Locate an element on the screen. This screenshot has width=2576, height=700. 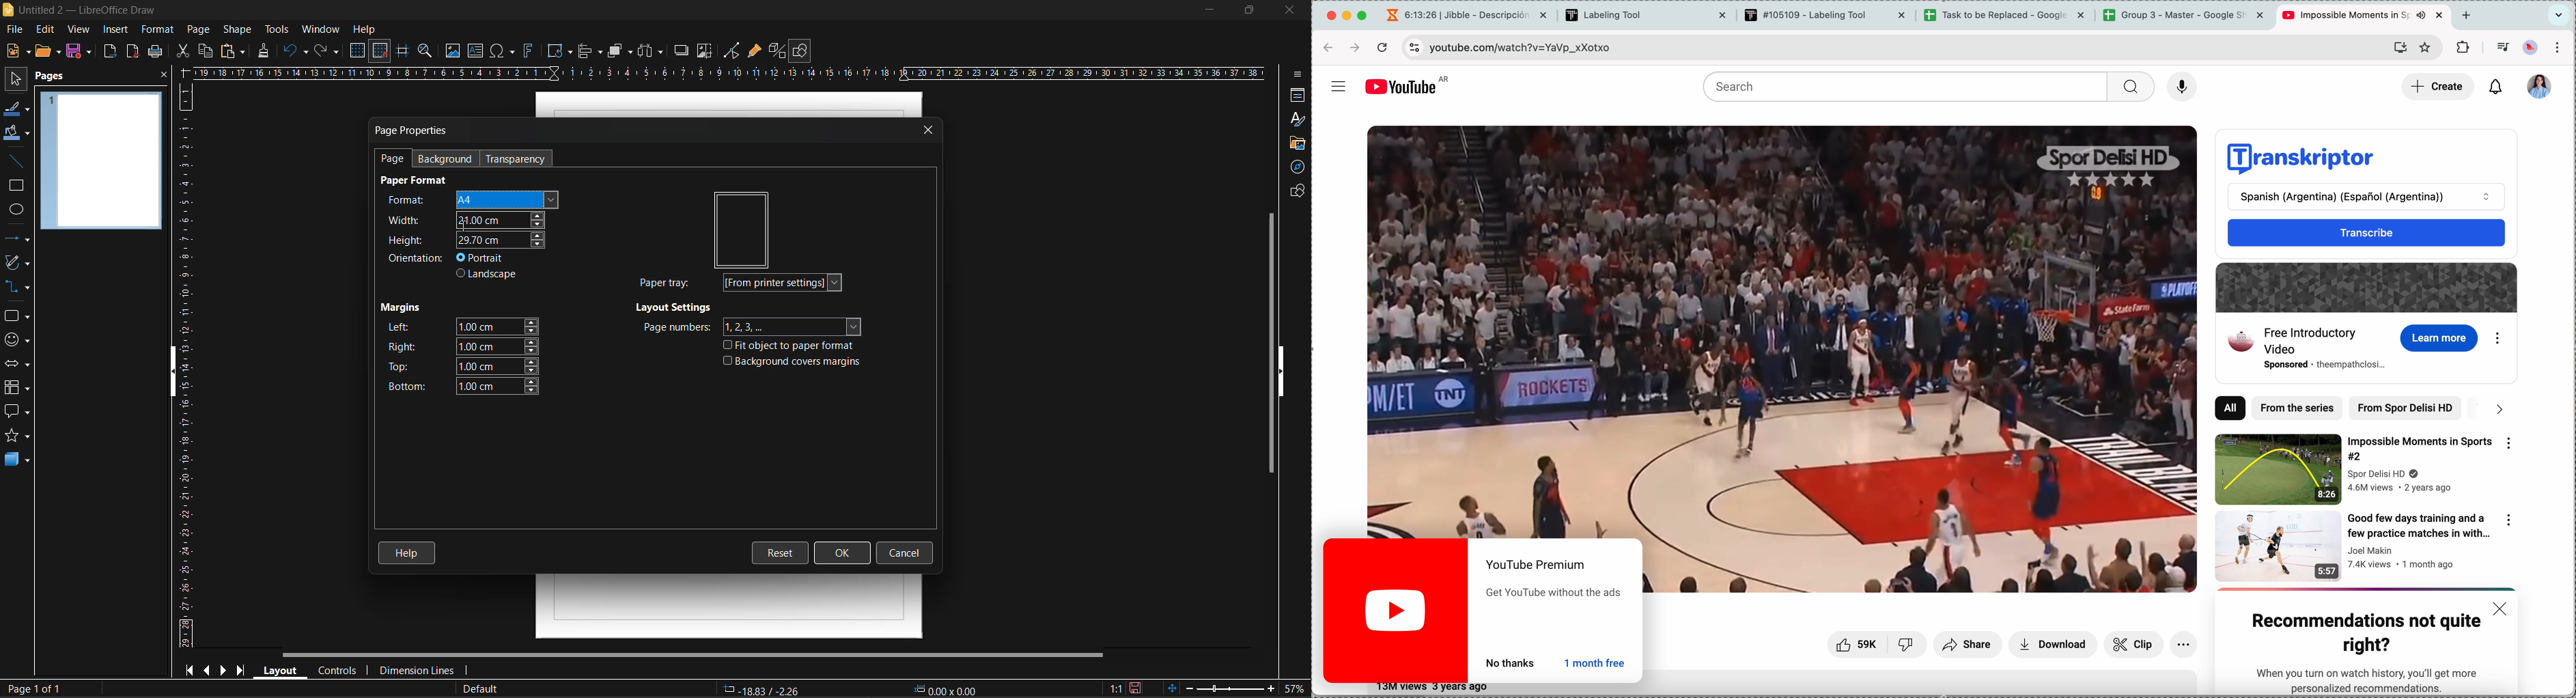
fit object to paper format is located at coordinates (794, 348).